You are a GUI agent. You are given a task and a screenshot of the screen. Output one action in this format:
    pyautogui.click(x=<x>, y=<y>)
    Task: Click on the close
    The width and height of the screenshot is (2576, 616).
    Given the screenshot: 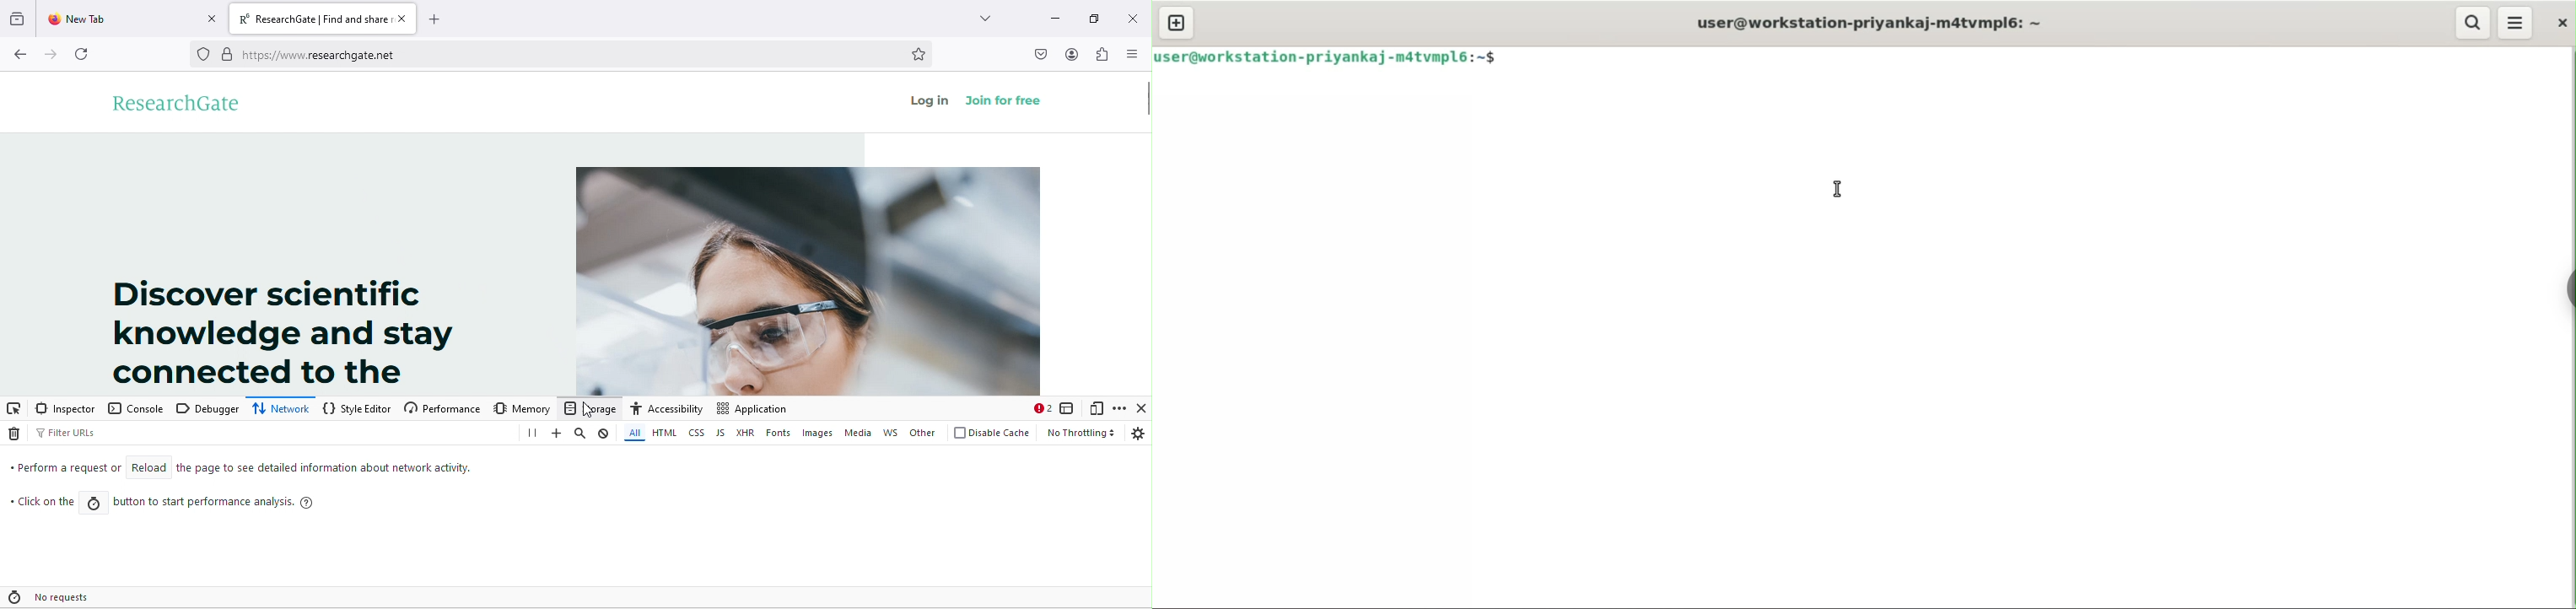 What is the action you would take?
    pyautogui.click(x=1134, y=19)
    